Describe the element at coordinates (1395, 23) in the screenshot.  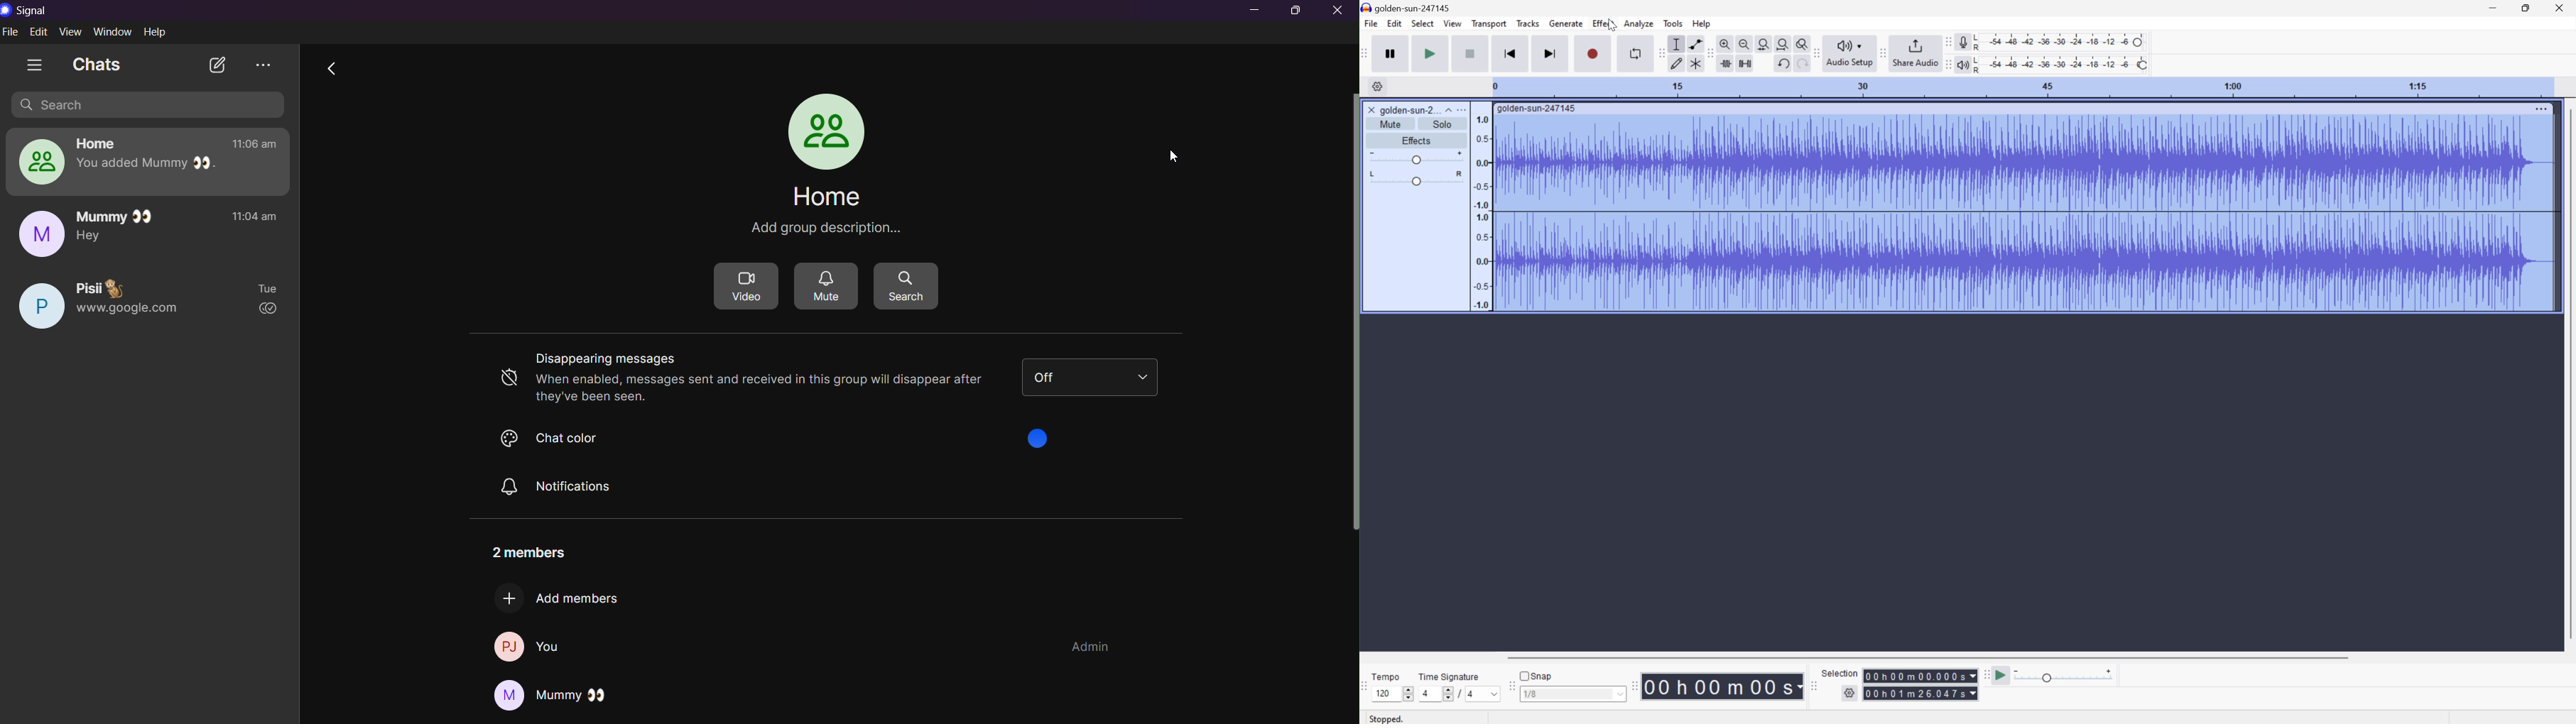
I see `Edit` at that location.